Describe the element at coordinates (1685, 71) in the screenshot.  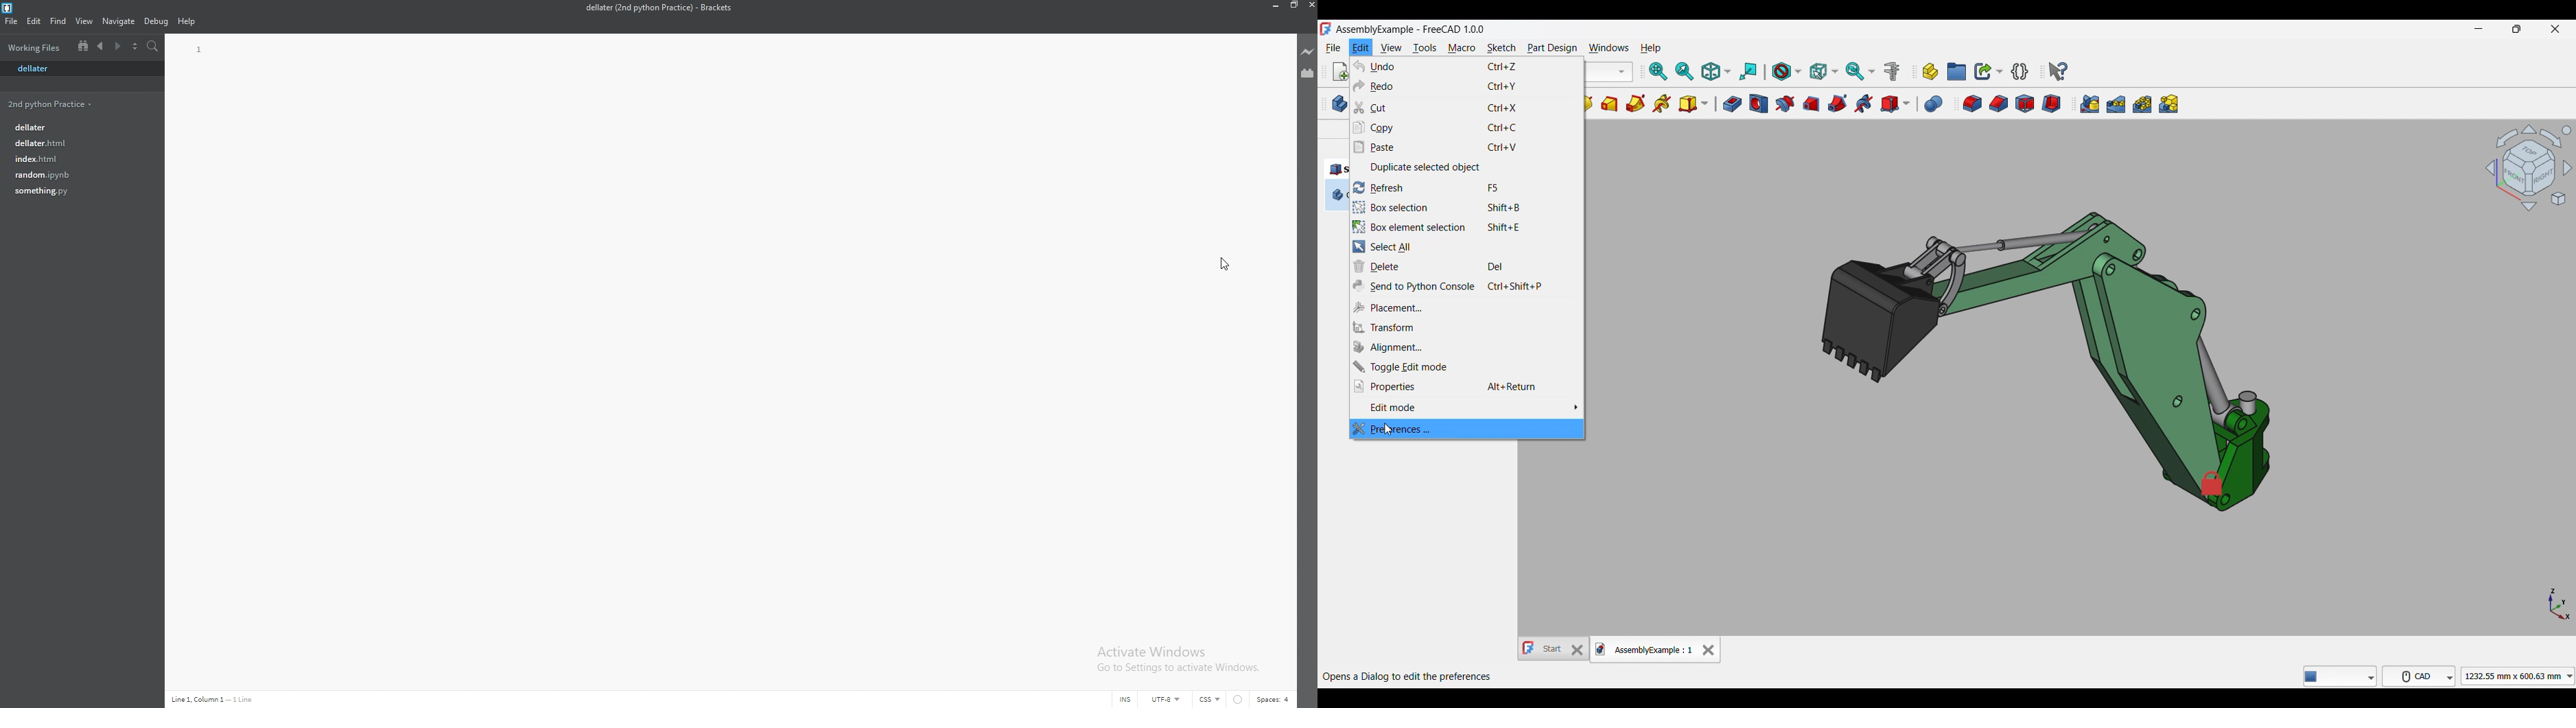
I see `Fit selection` at that location.